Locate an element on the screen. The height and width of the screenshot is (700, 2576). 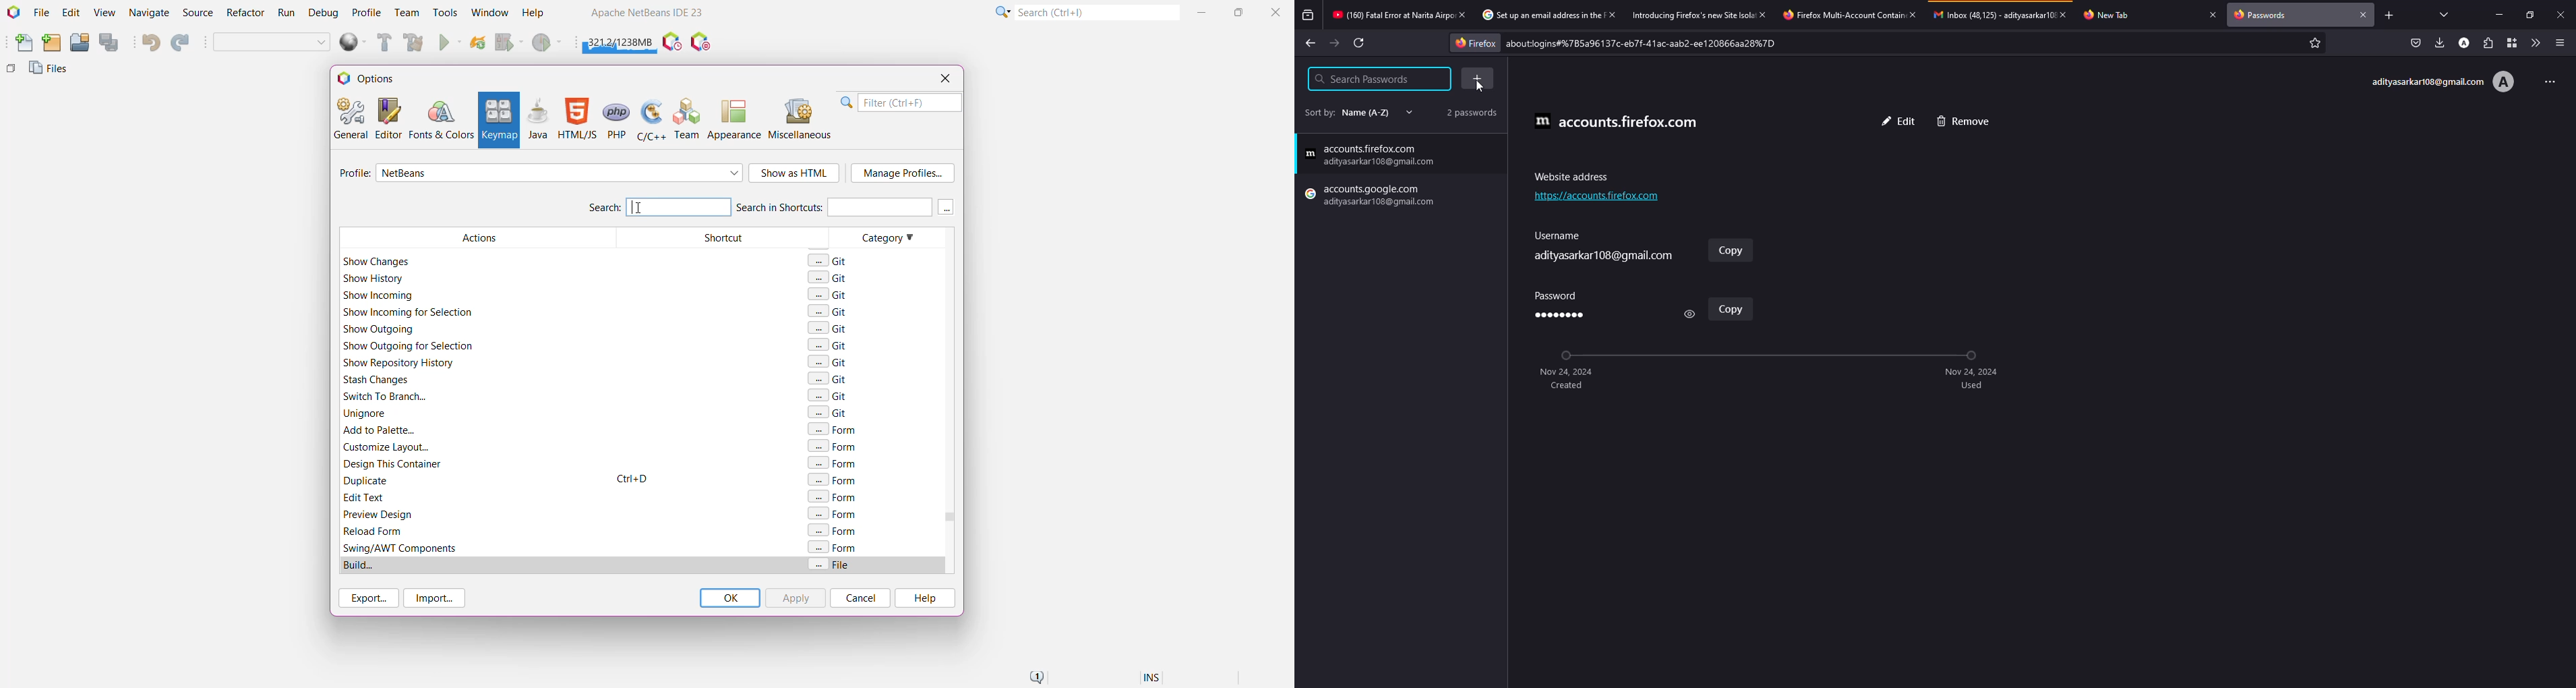
close is located at coordinates (2364, 13).